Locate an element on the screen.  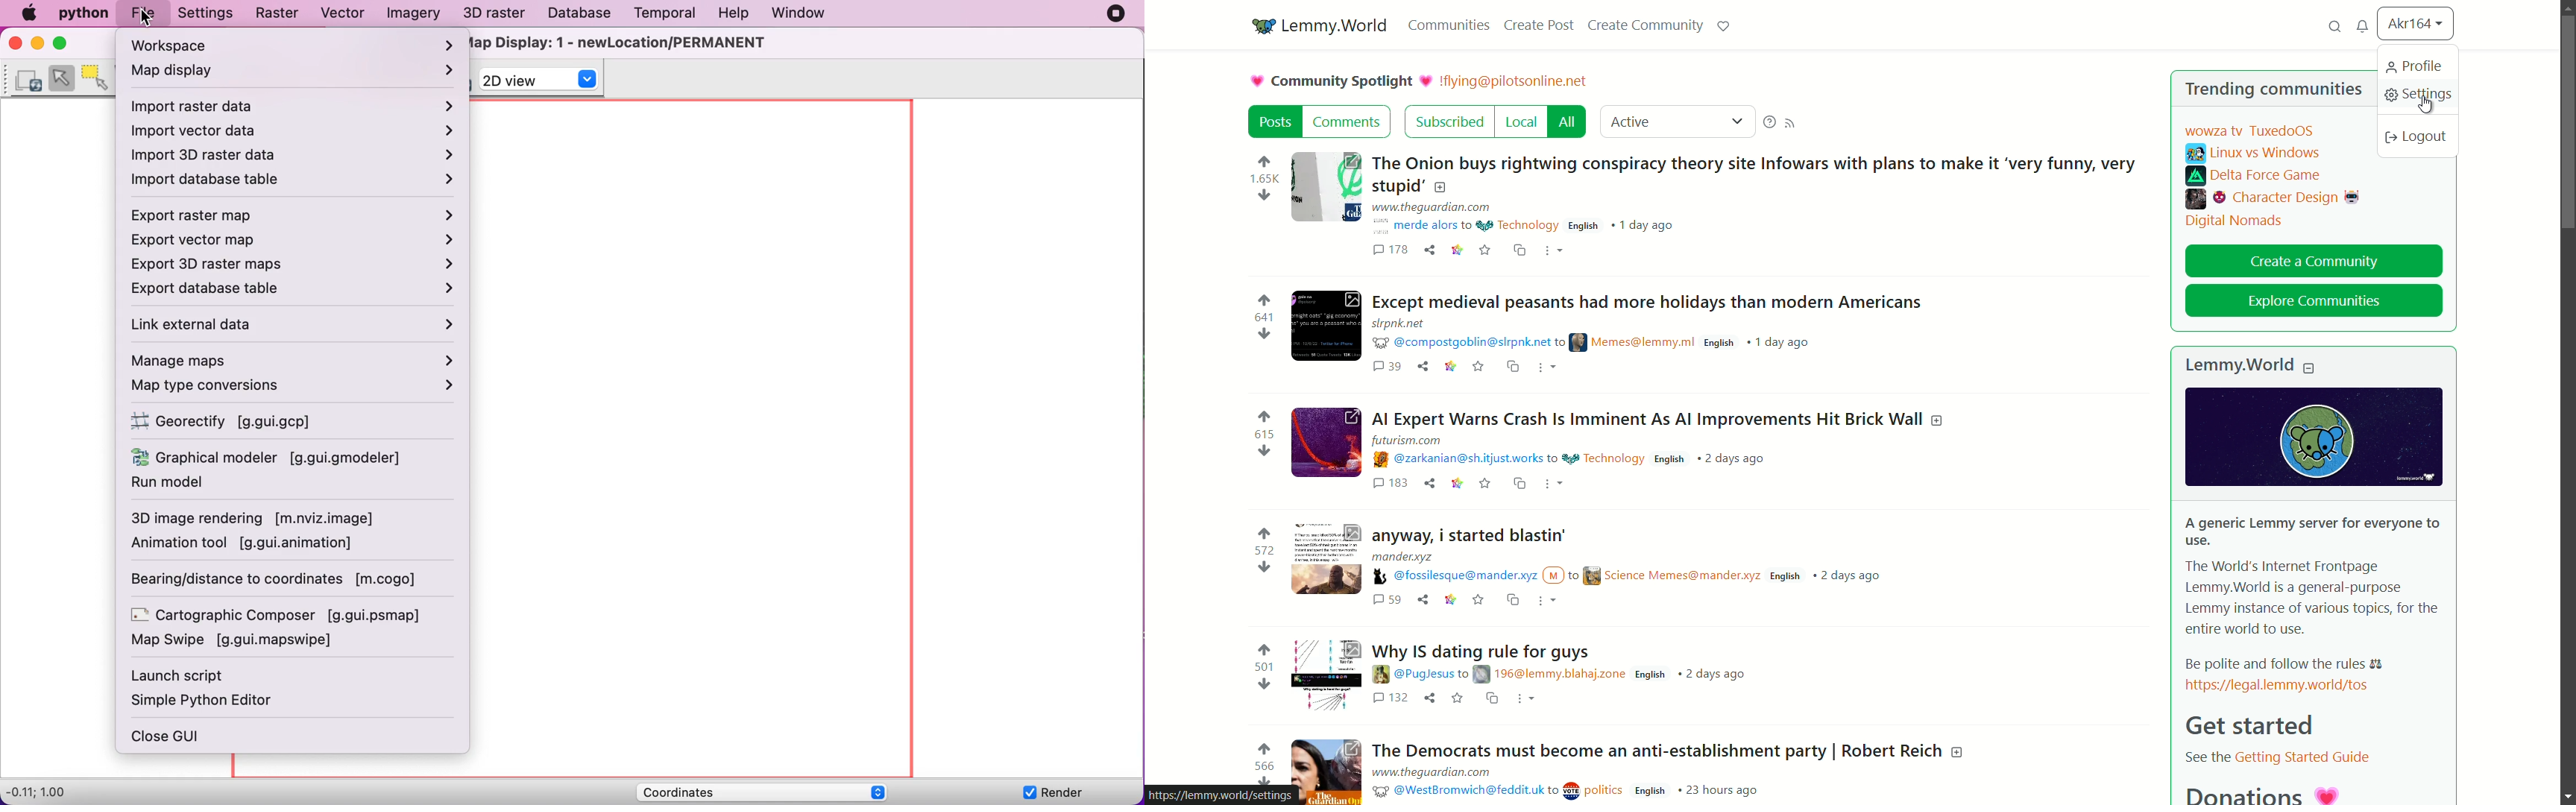
active is located at coordinates (1631, 121).